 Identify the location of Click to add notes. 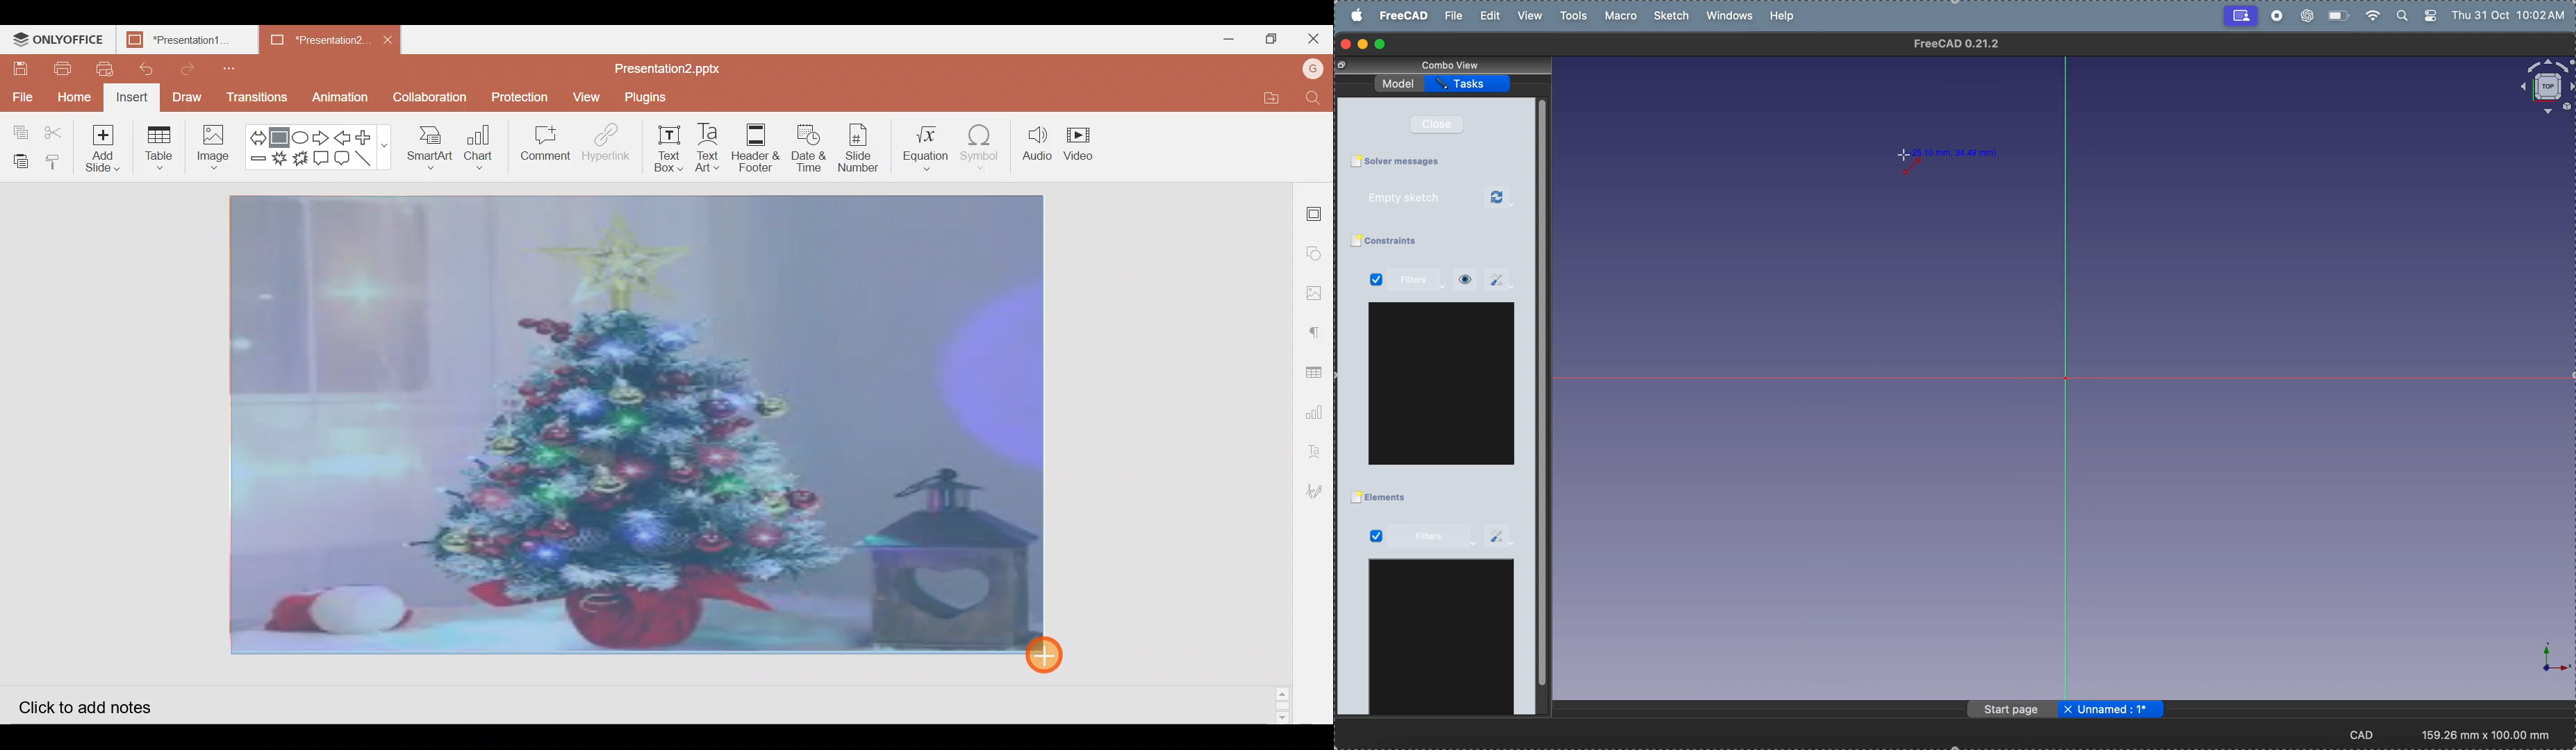
(95, 703).